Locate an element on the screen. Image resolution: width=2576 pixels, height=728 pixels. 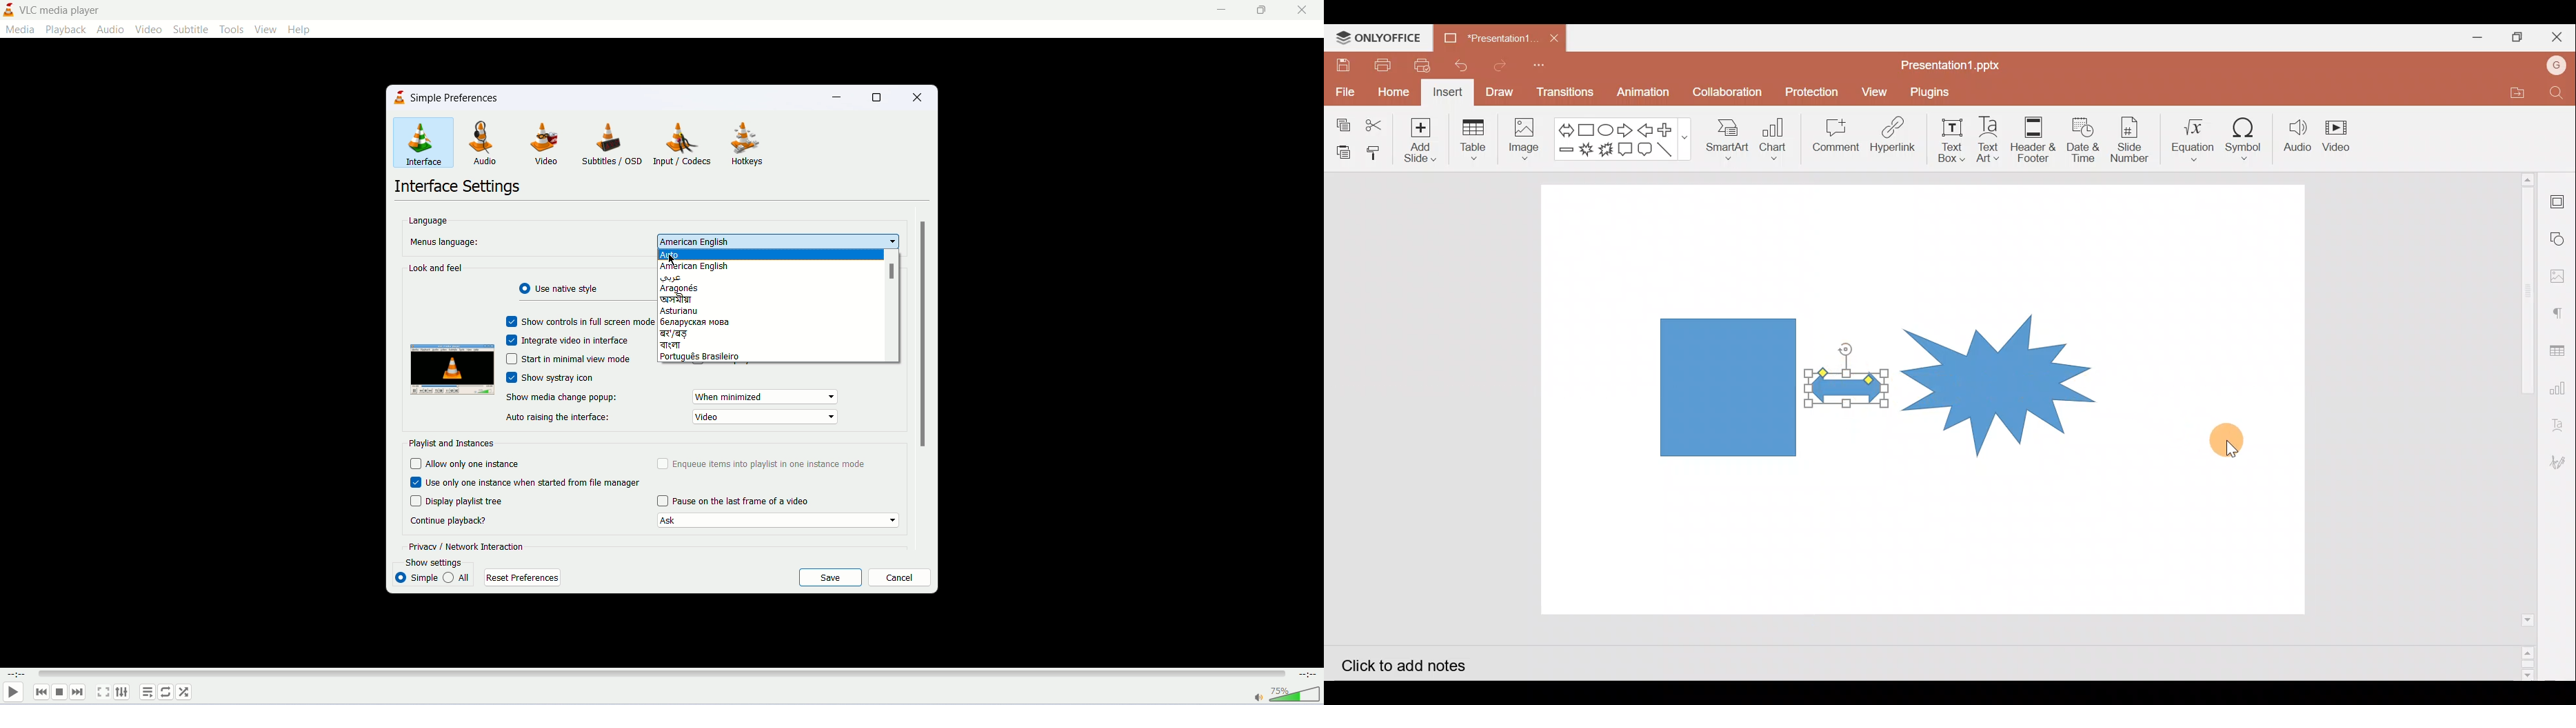
loop is located at coordinates (165, 692).